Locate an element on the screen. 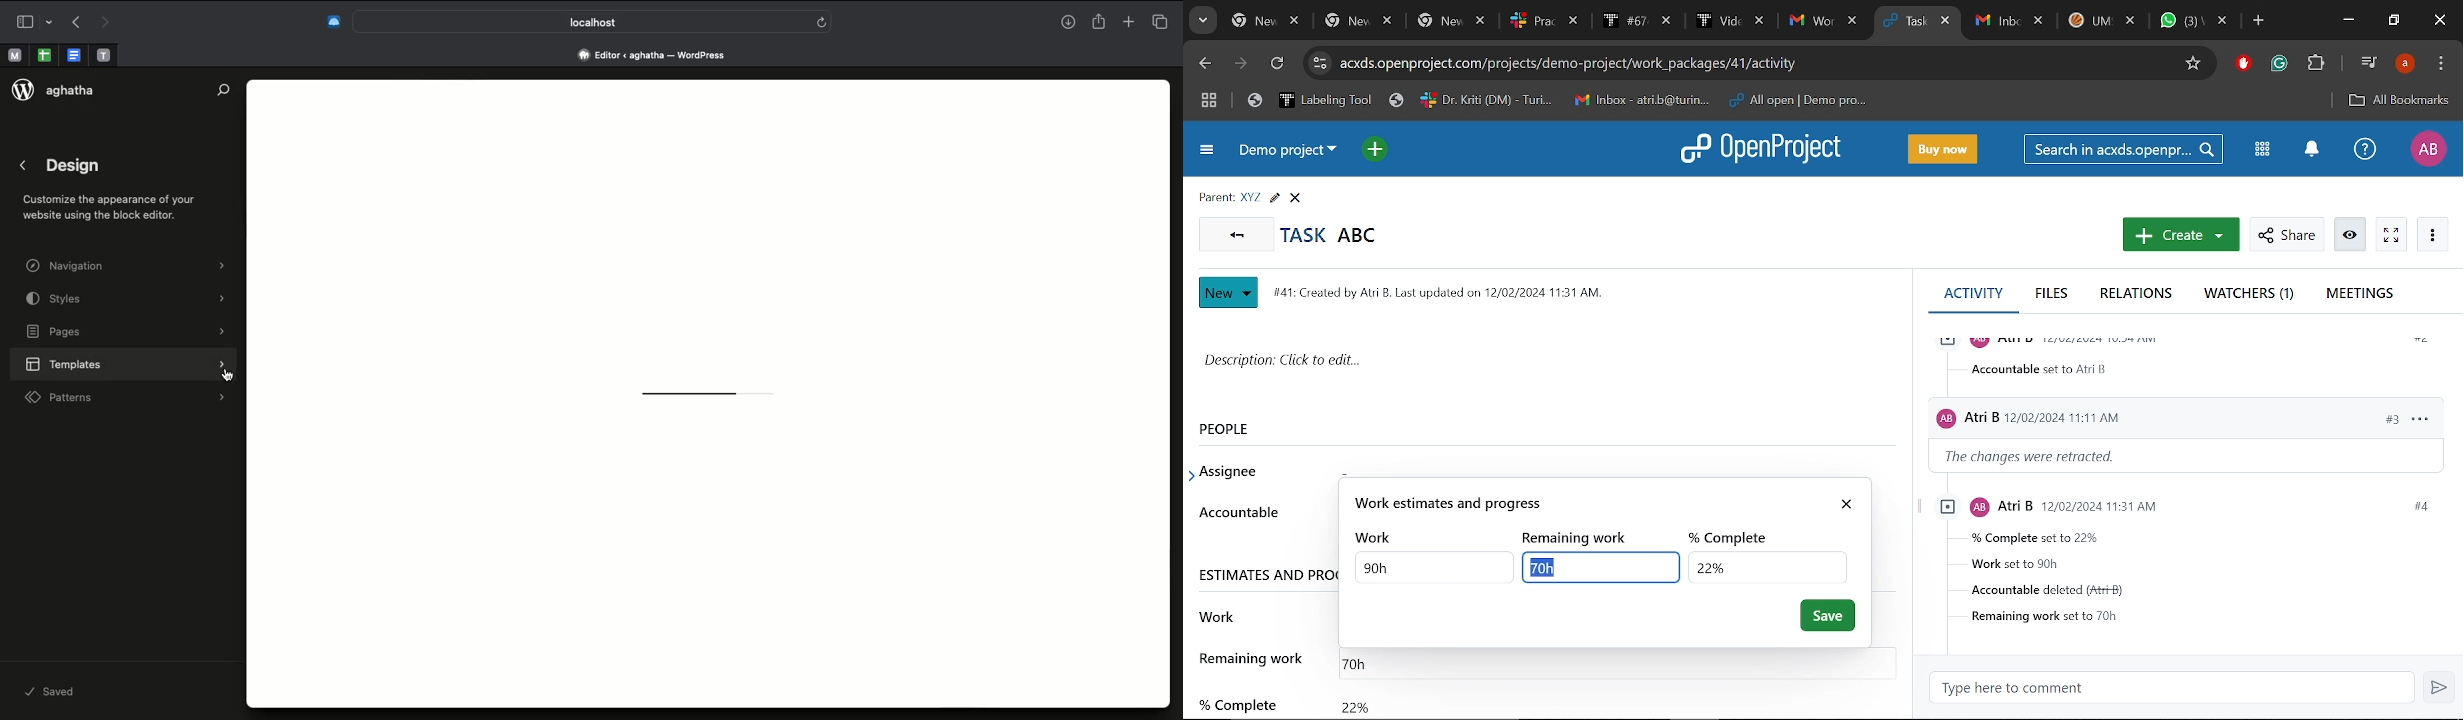 The height and width of the screenshot is (728, 2464). #3 is located at coordinates (2381, 418).